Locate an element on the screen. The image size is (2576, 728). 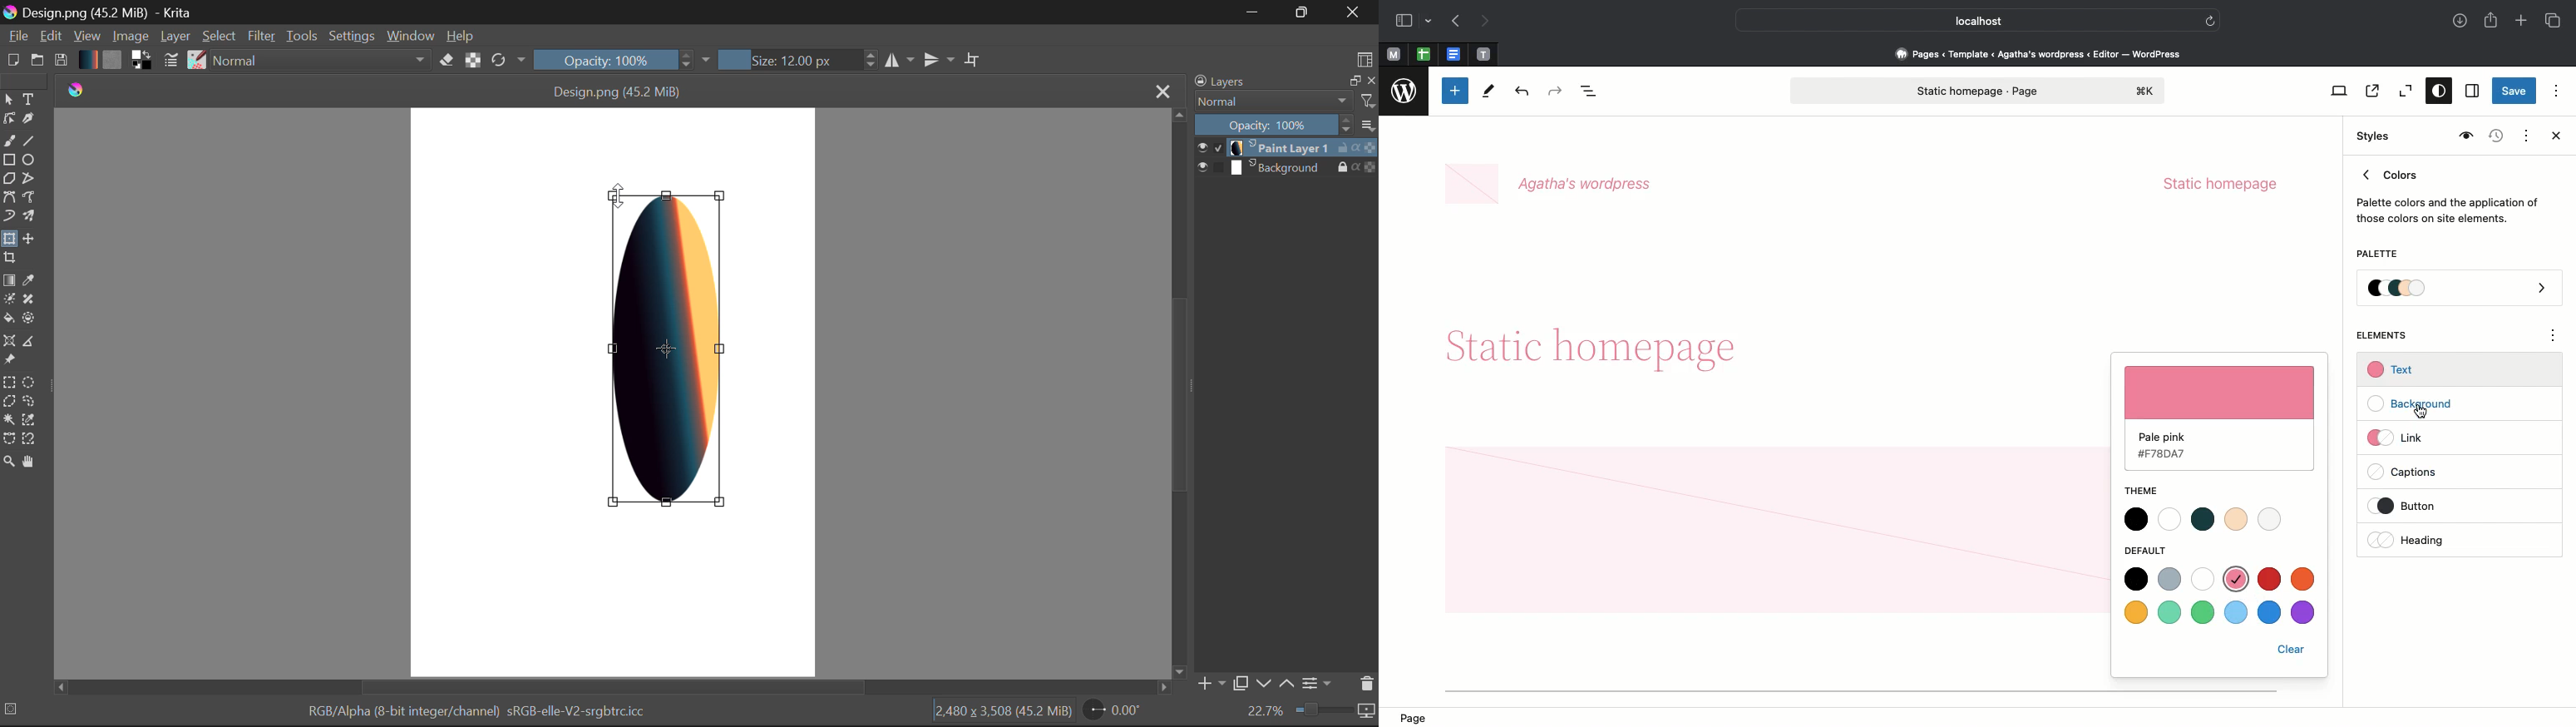
Settings is located at coordinates (350, 35).